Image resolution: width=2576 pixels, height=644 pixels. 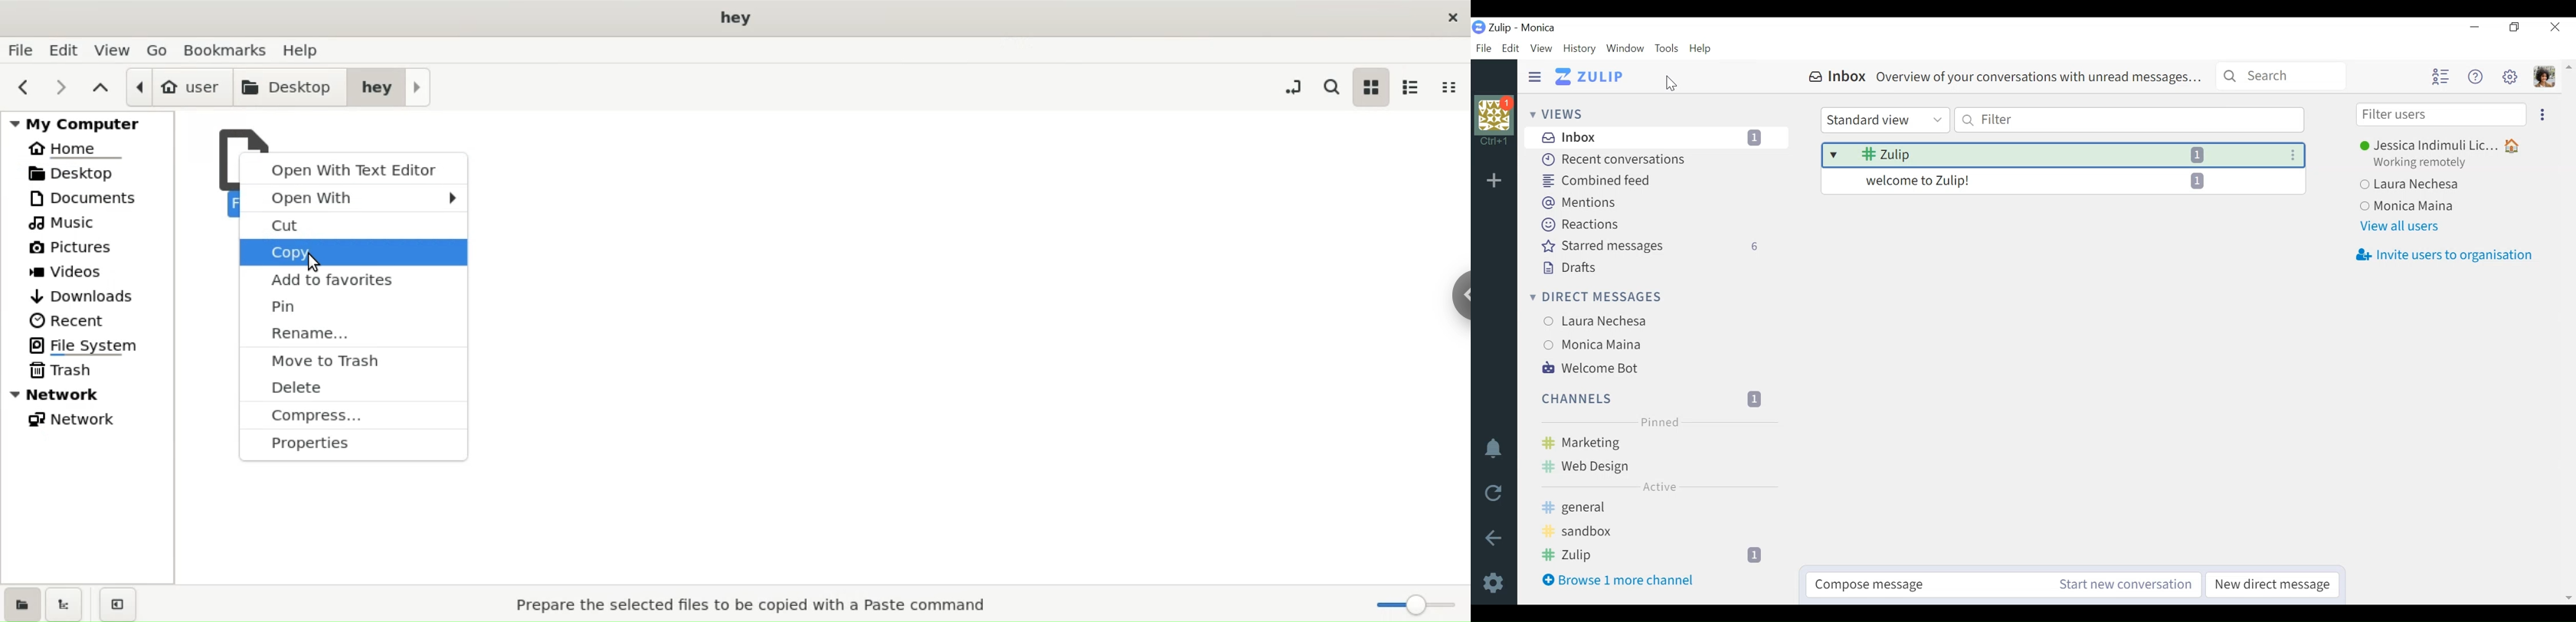 I want to click on close sidebar, so click(x=115, y=603).